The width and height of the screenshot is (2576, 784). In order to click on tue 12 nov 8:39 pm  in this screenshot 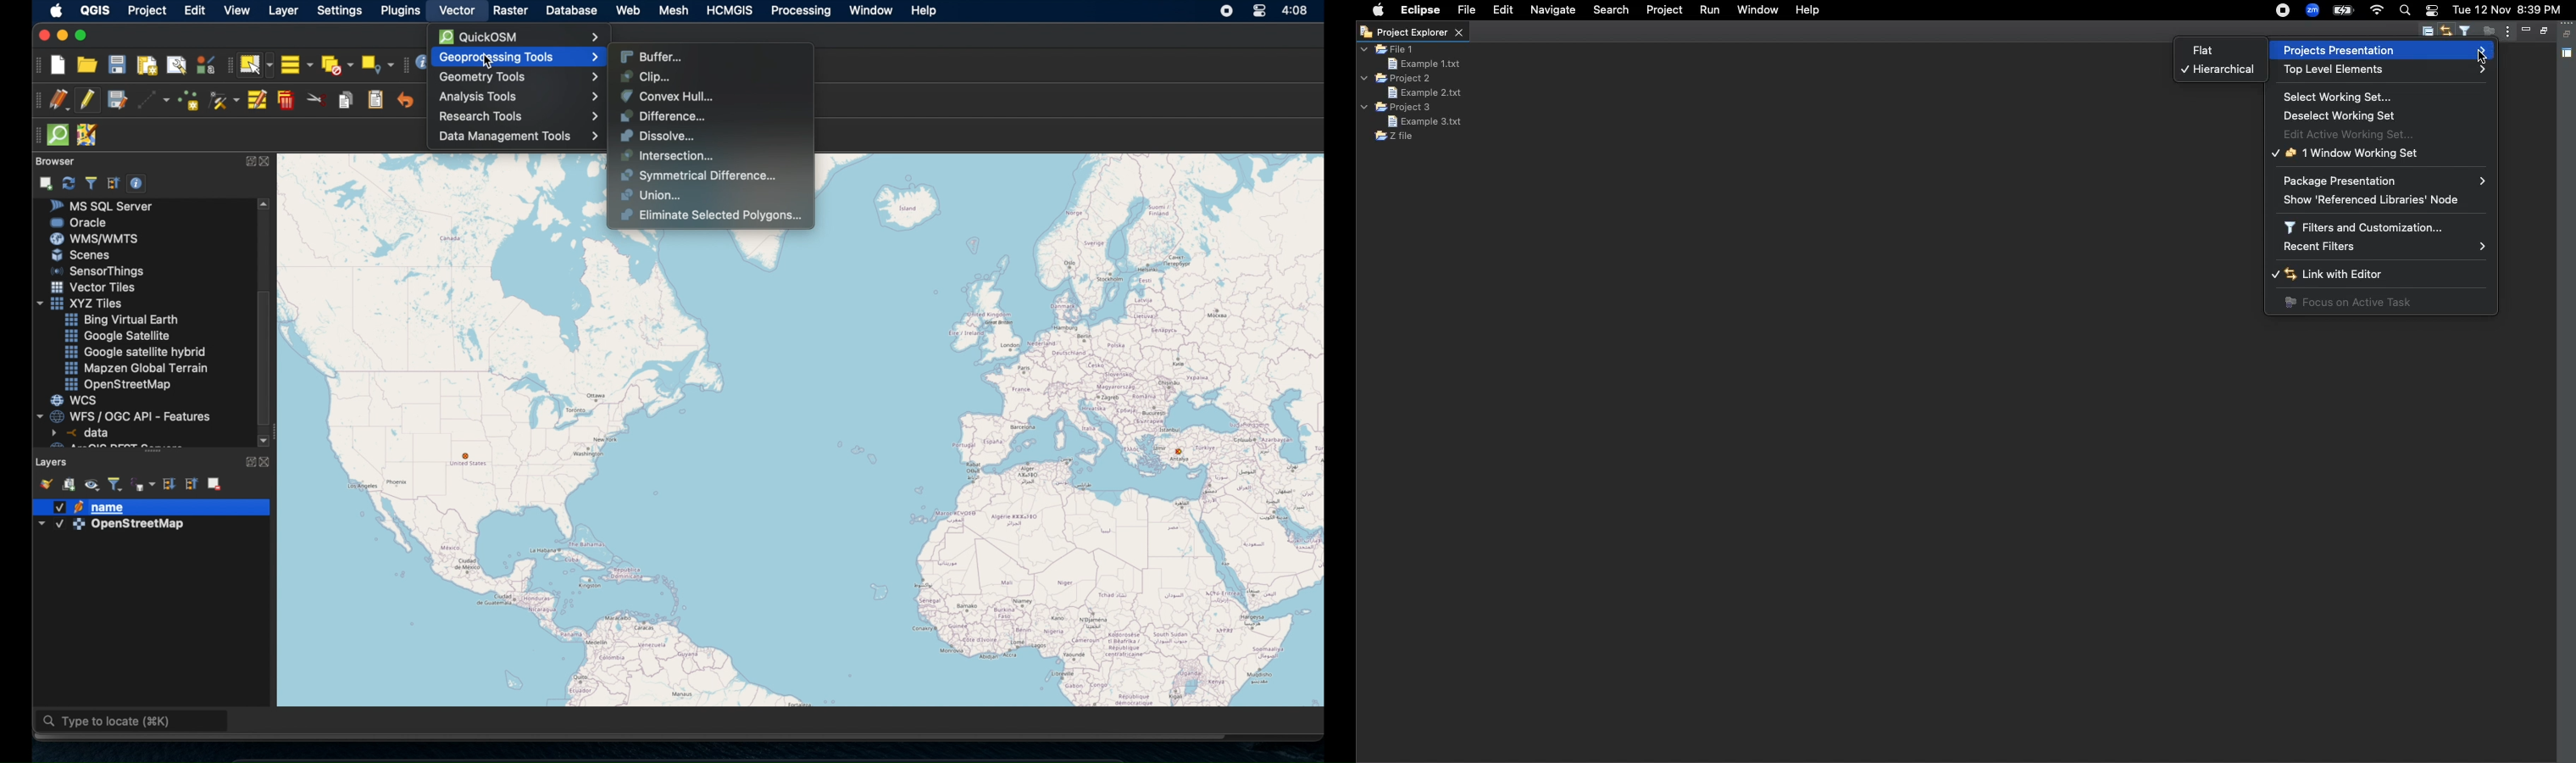, I will do `click(2509, 9)`.